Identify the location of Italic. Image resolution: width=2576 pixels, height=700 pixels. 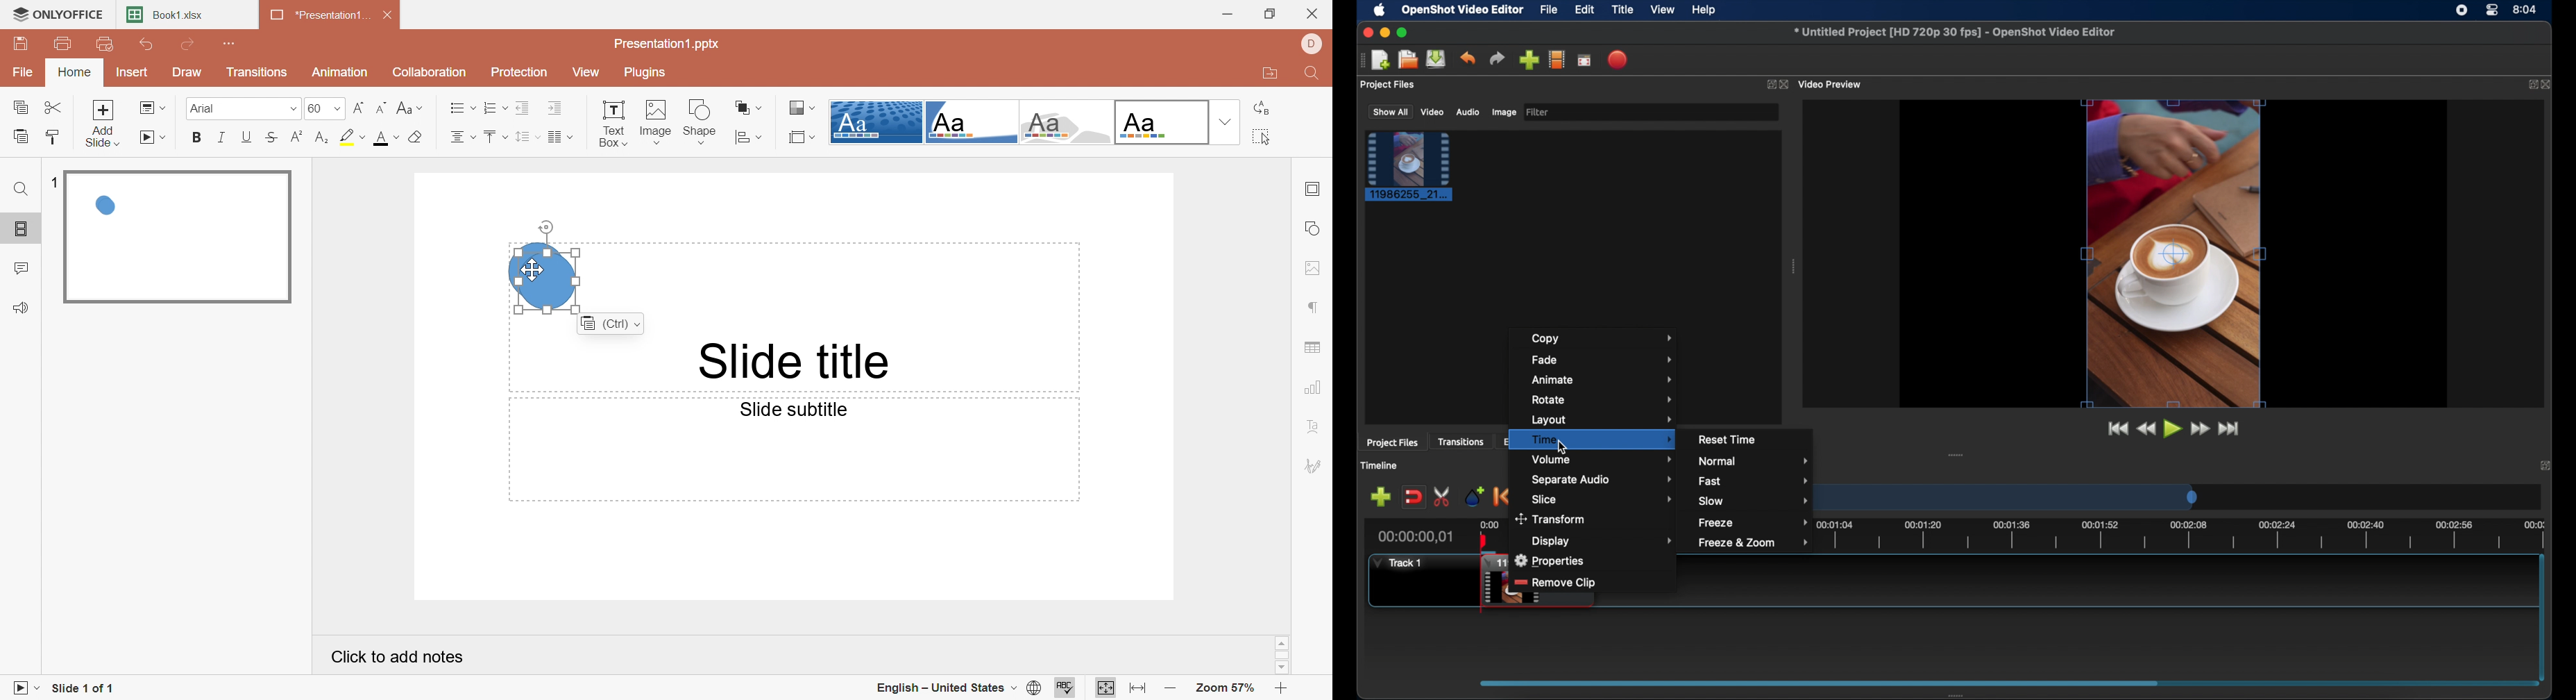
(223, 139).